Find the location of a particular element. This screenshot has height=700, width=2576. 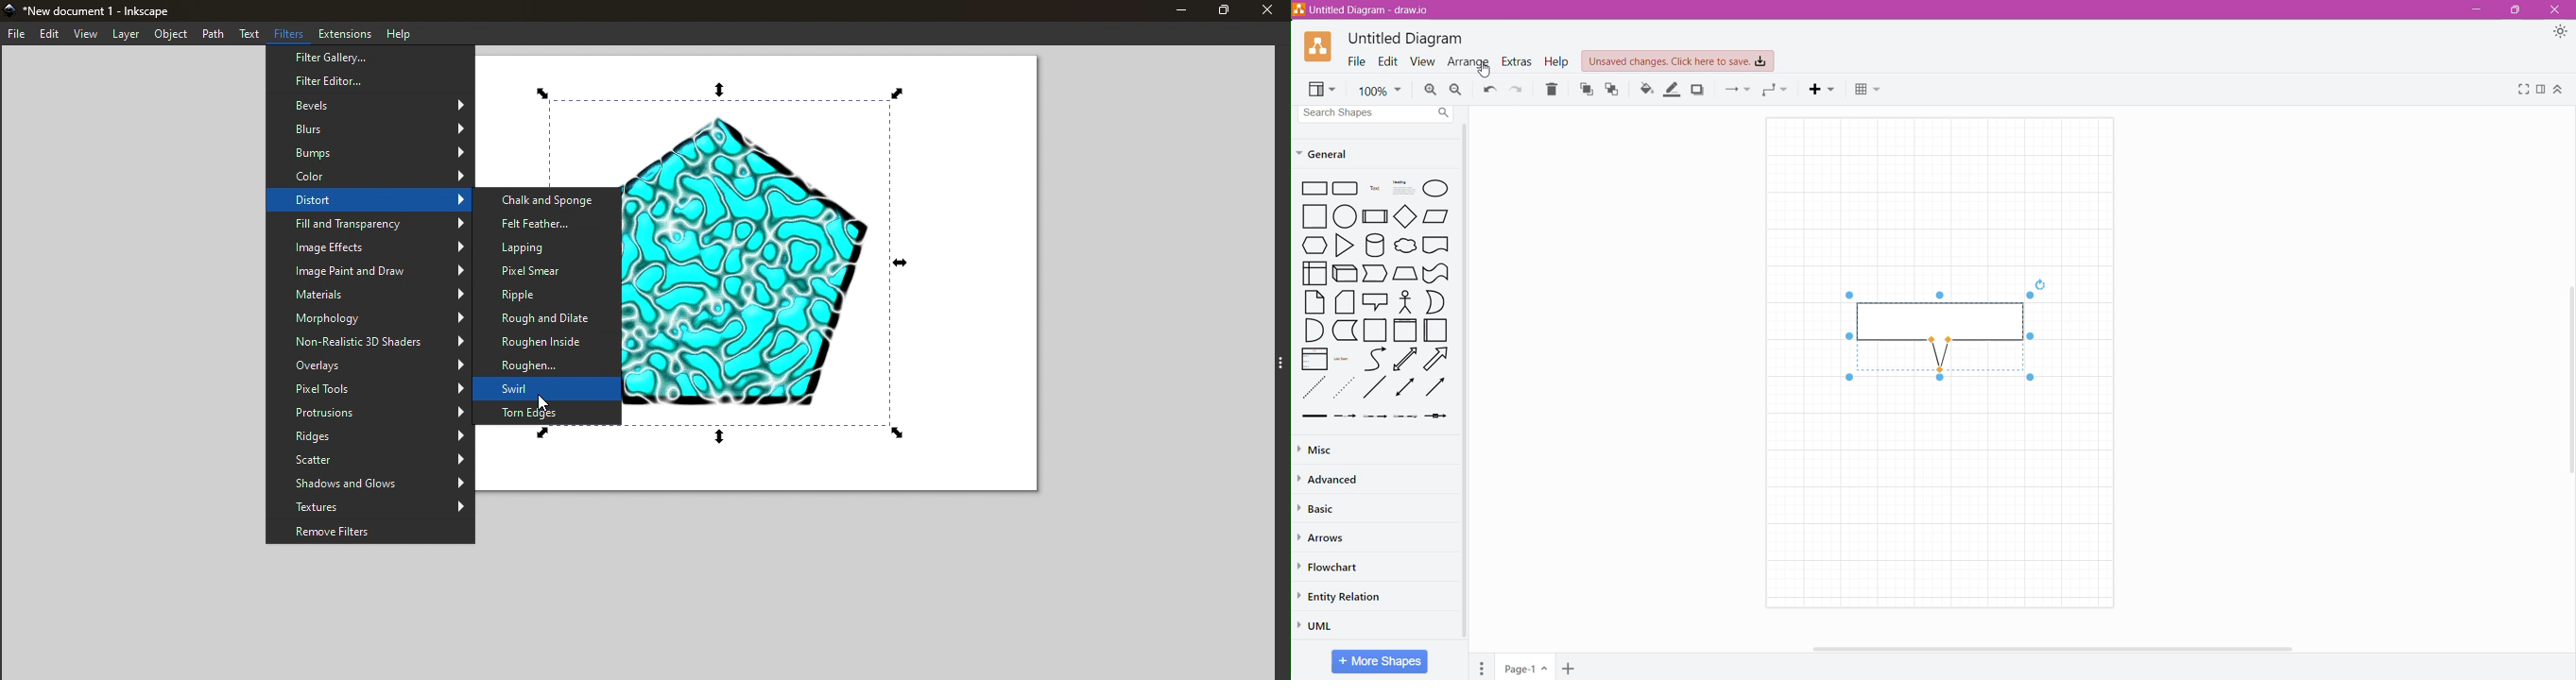

Swirl is located at coordinates (547, 389).